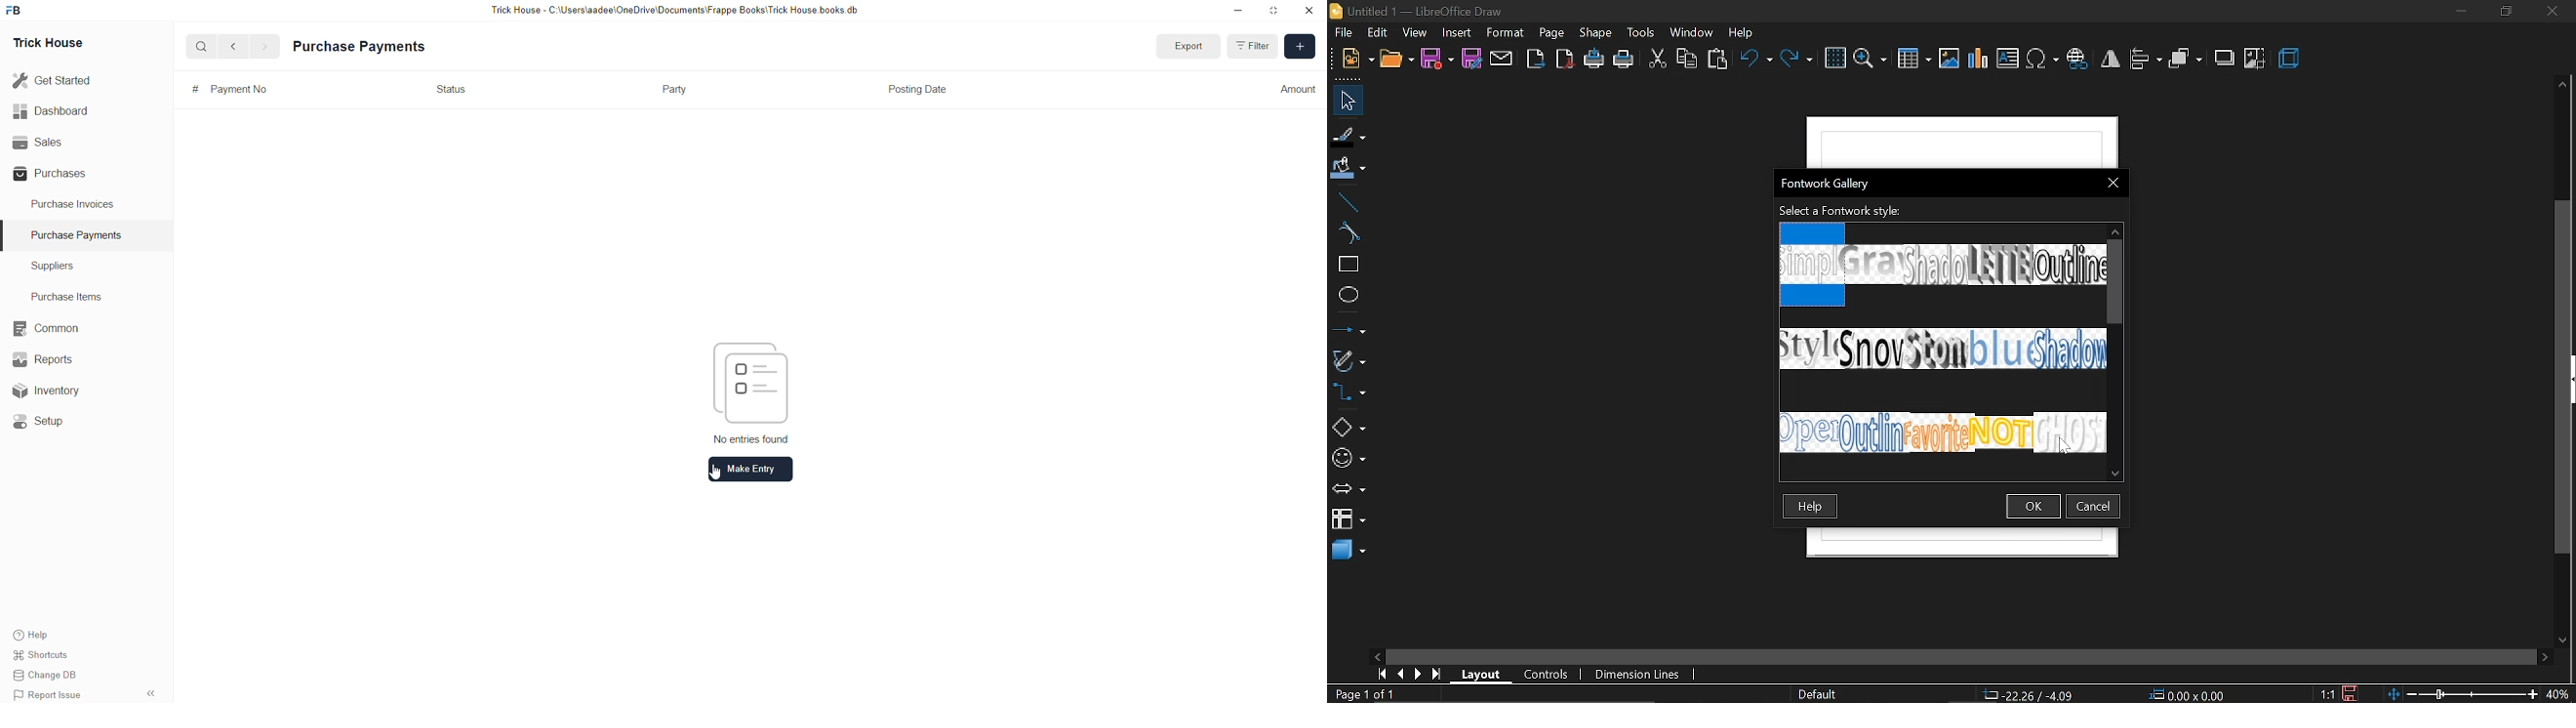 The height and width of the screenshot is (728, 2576). I want to click on Purchase Items, so click(71, 294).